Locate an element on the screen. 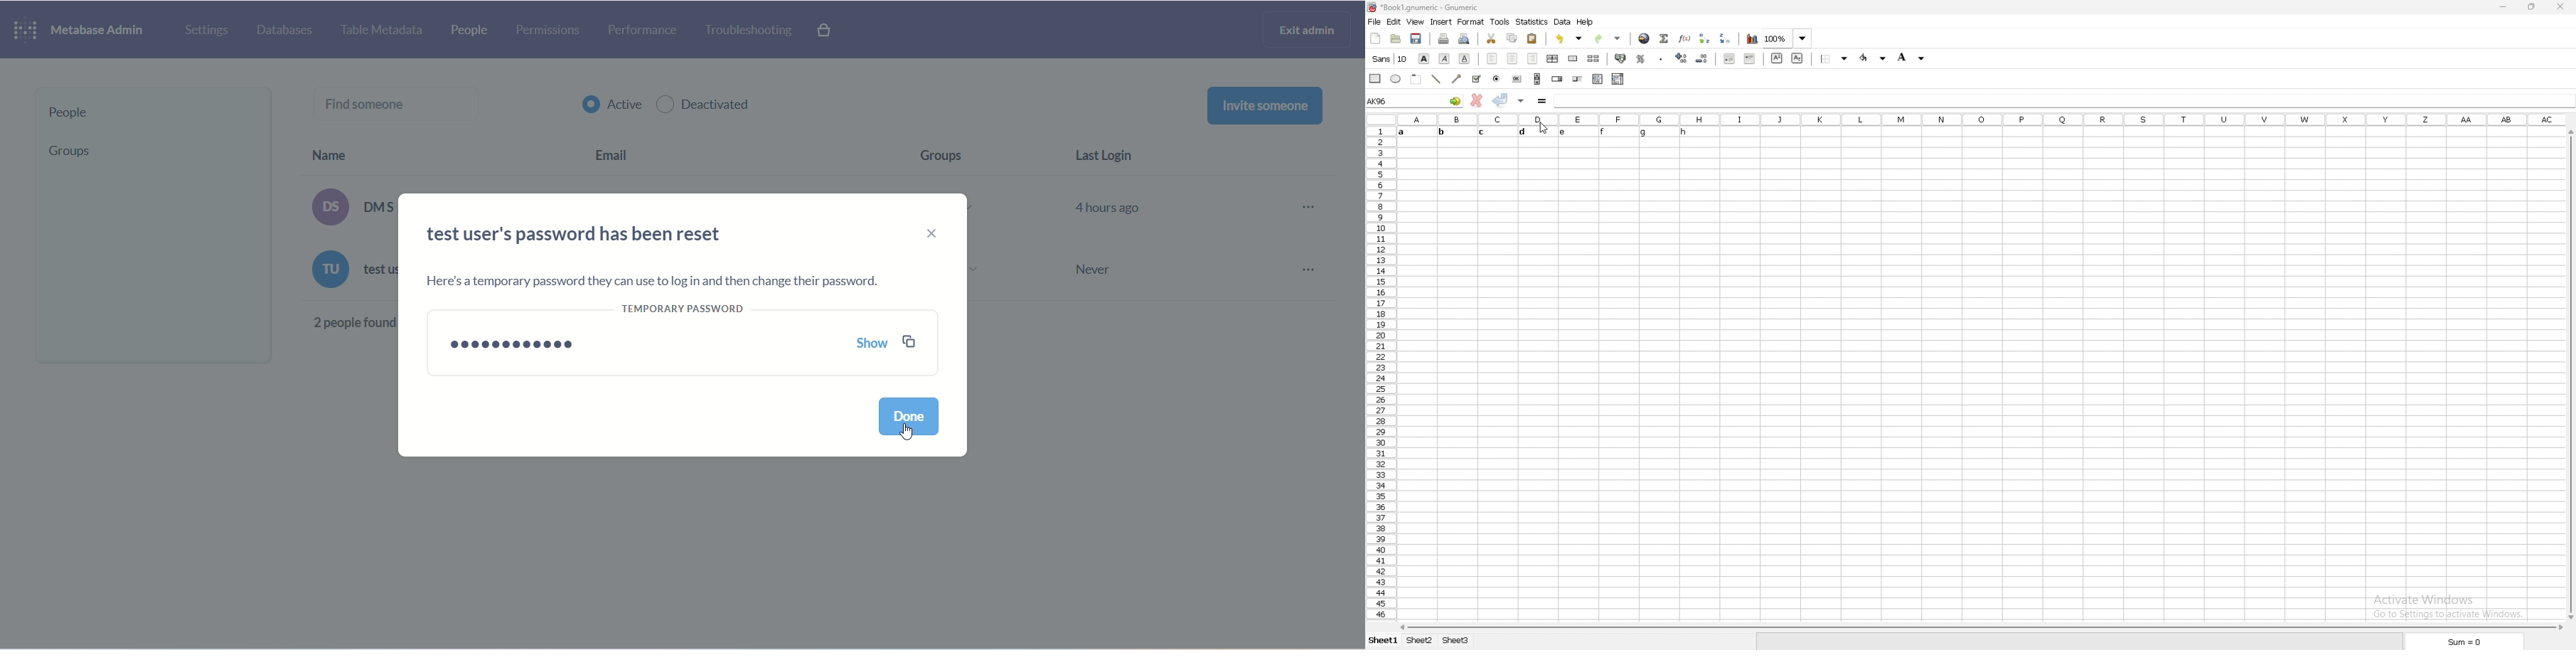  cancel changes is located at coordinates (1477, 99).